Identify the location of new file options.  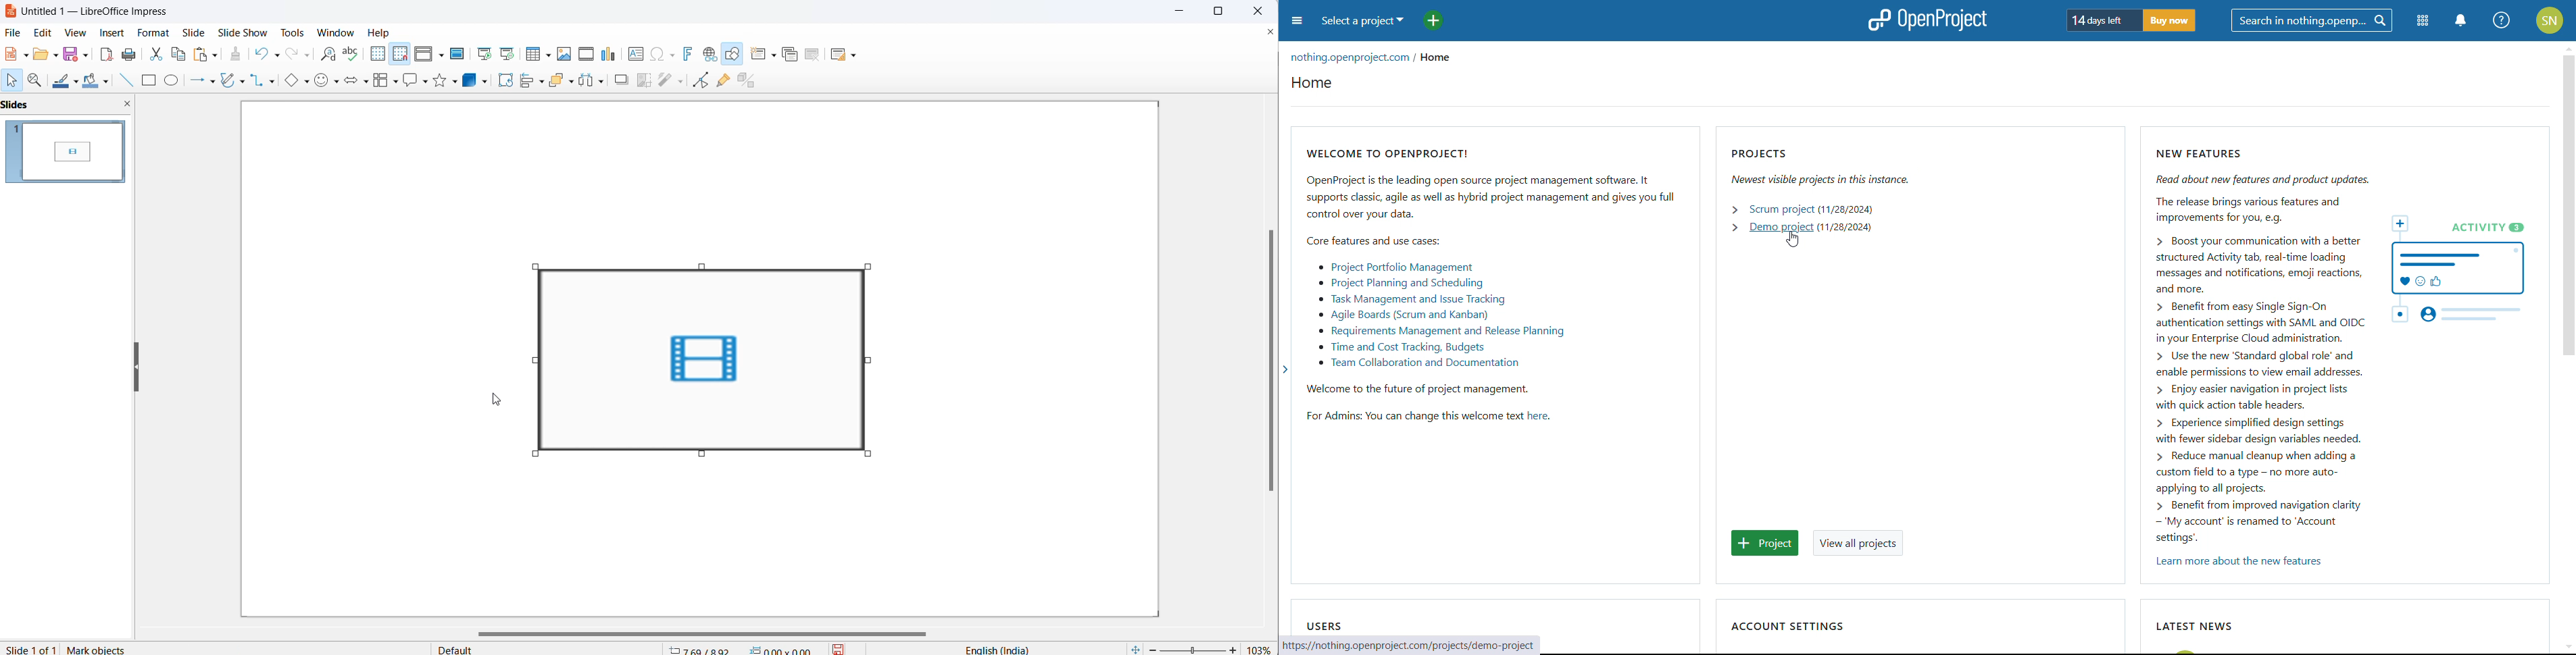
(26, 54).